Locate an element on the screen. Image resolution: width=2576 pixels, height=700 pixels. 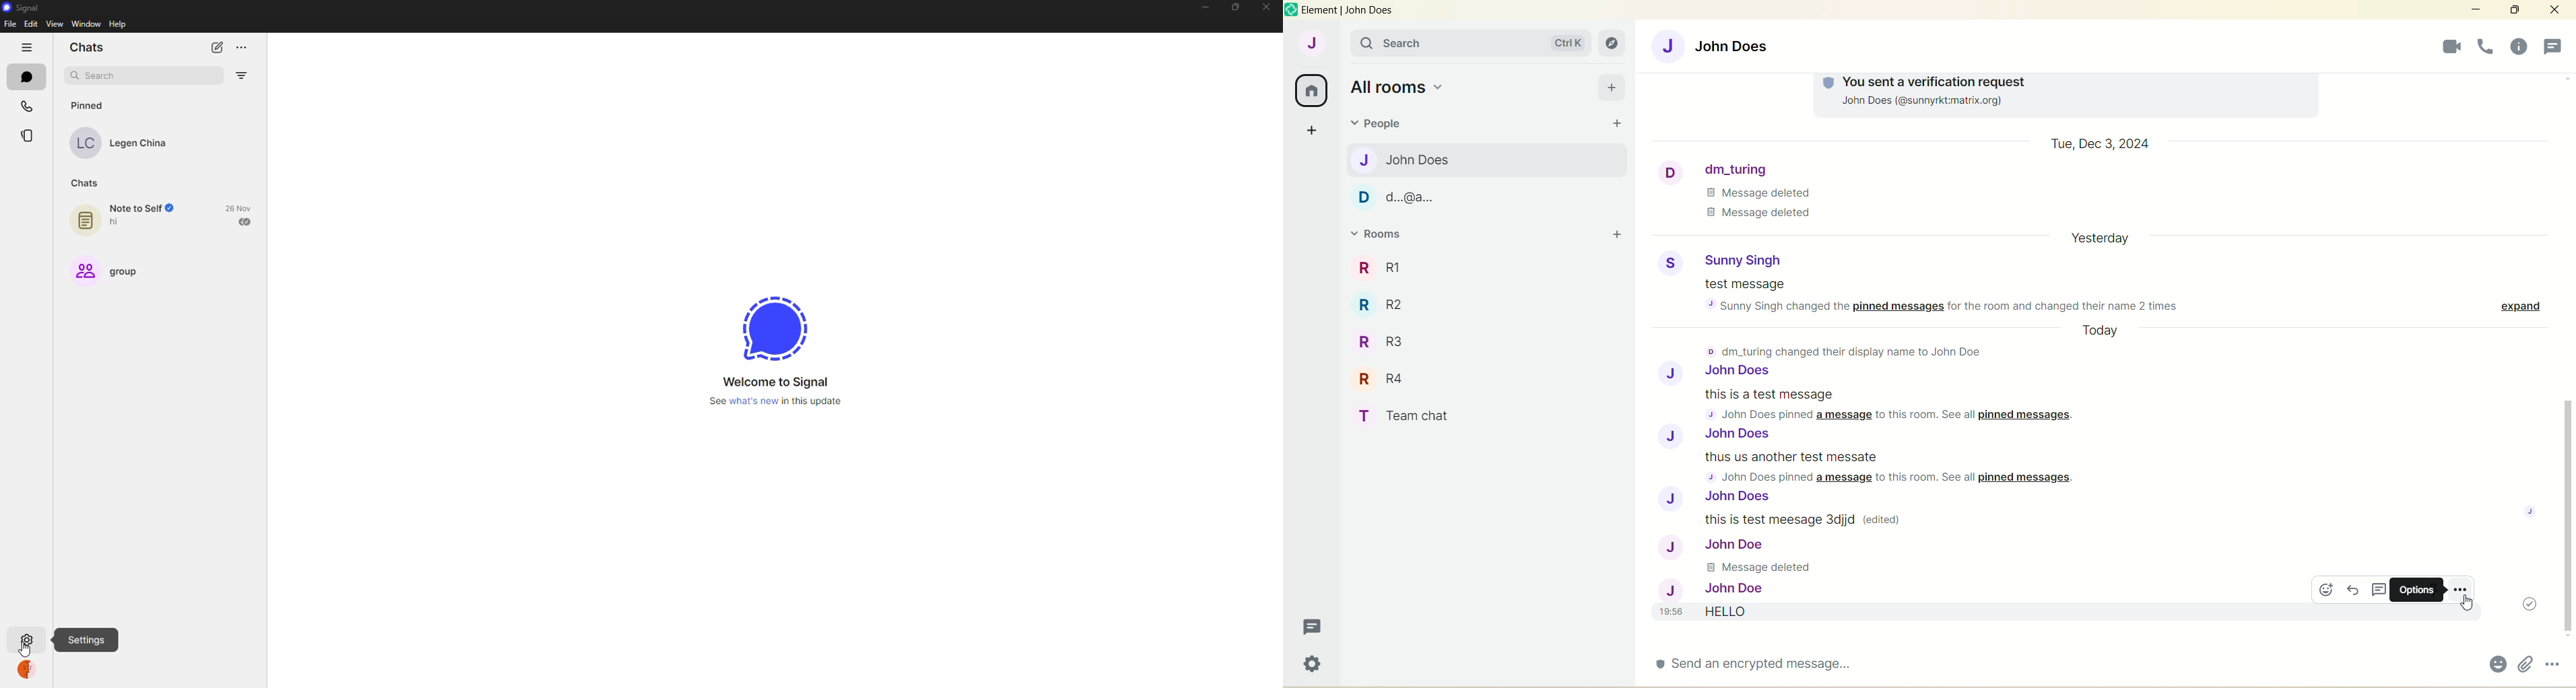
all rooms is located at coordinates (1399, 87).